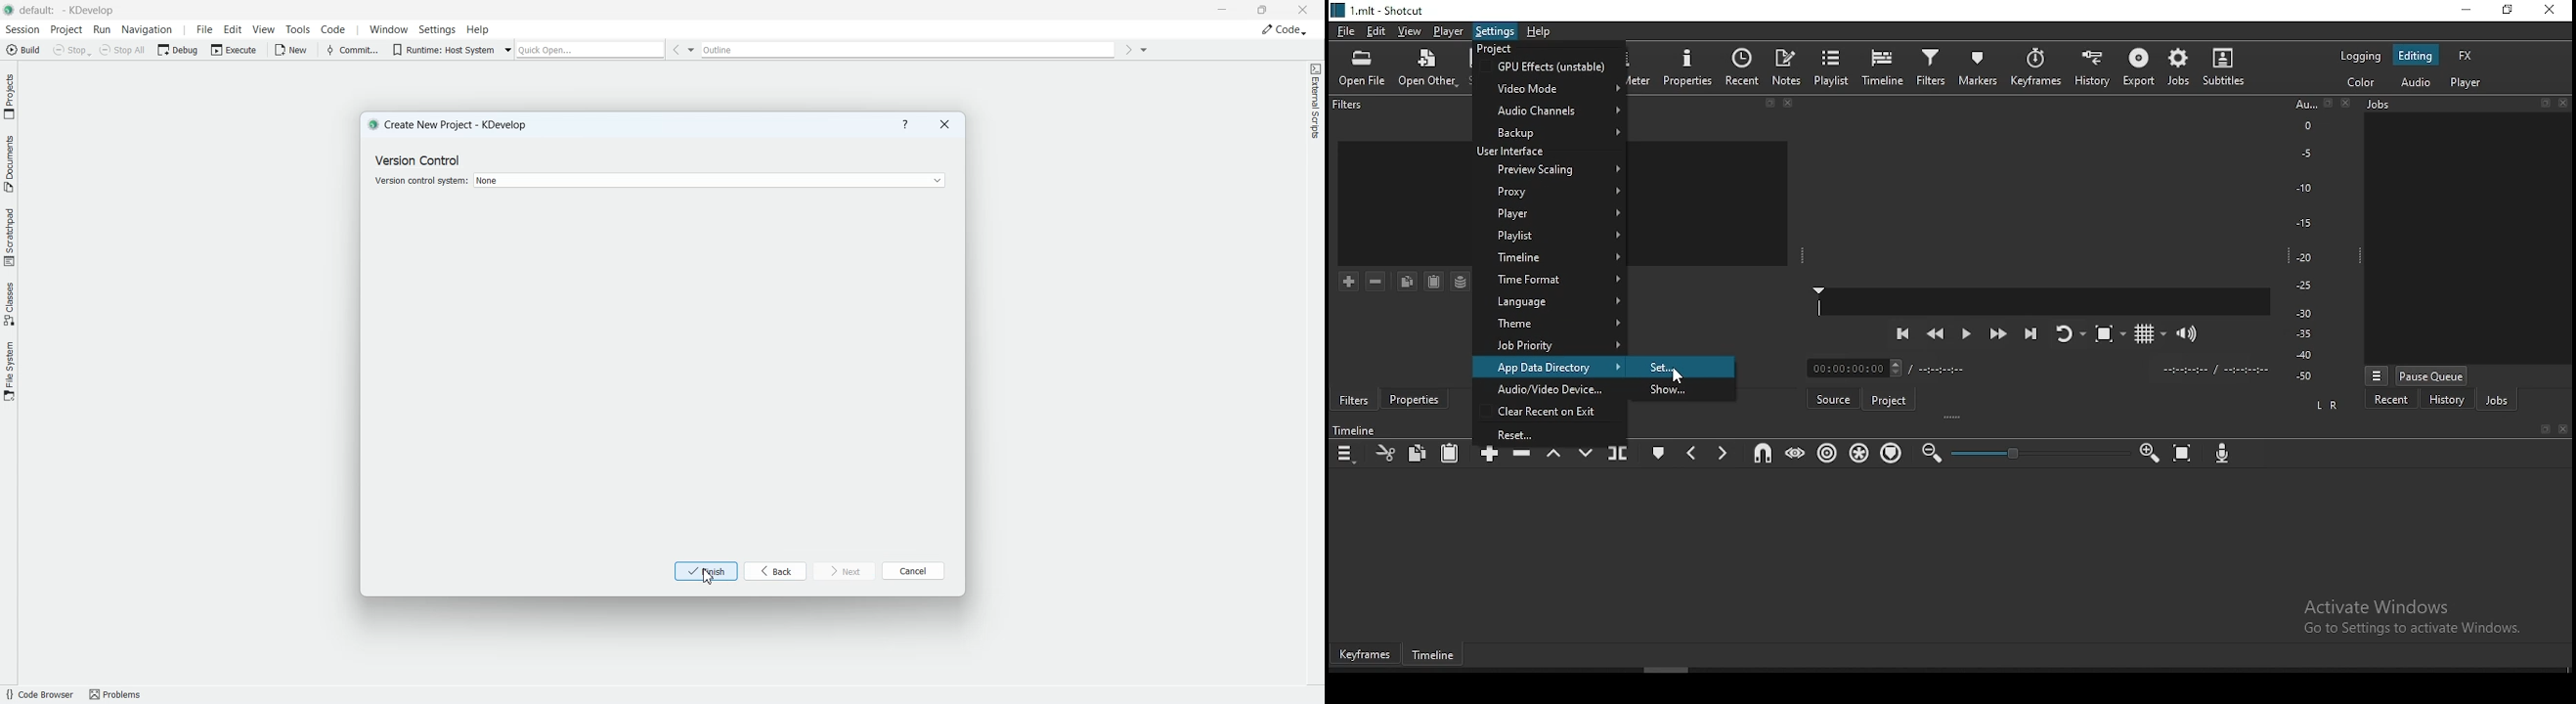  What do you see at coordinates (1825, 454) in the screenshot?
I see `ripple` at bounding box center [1825, 454].